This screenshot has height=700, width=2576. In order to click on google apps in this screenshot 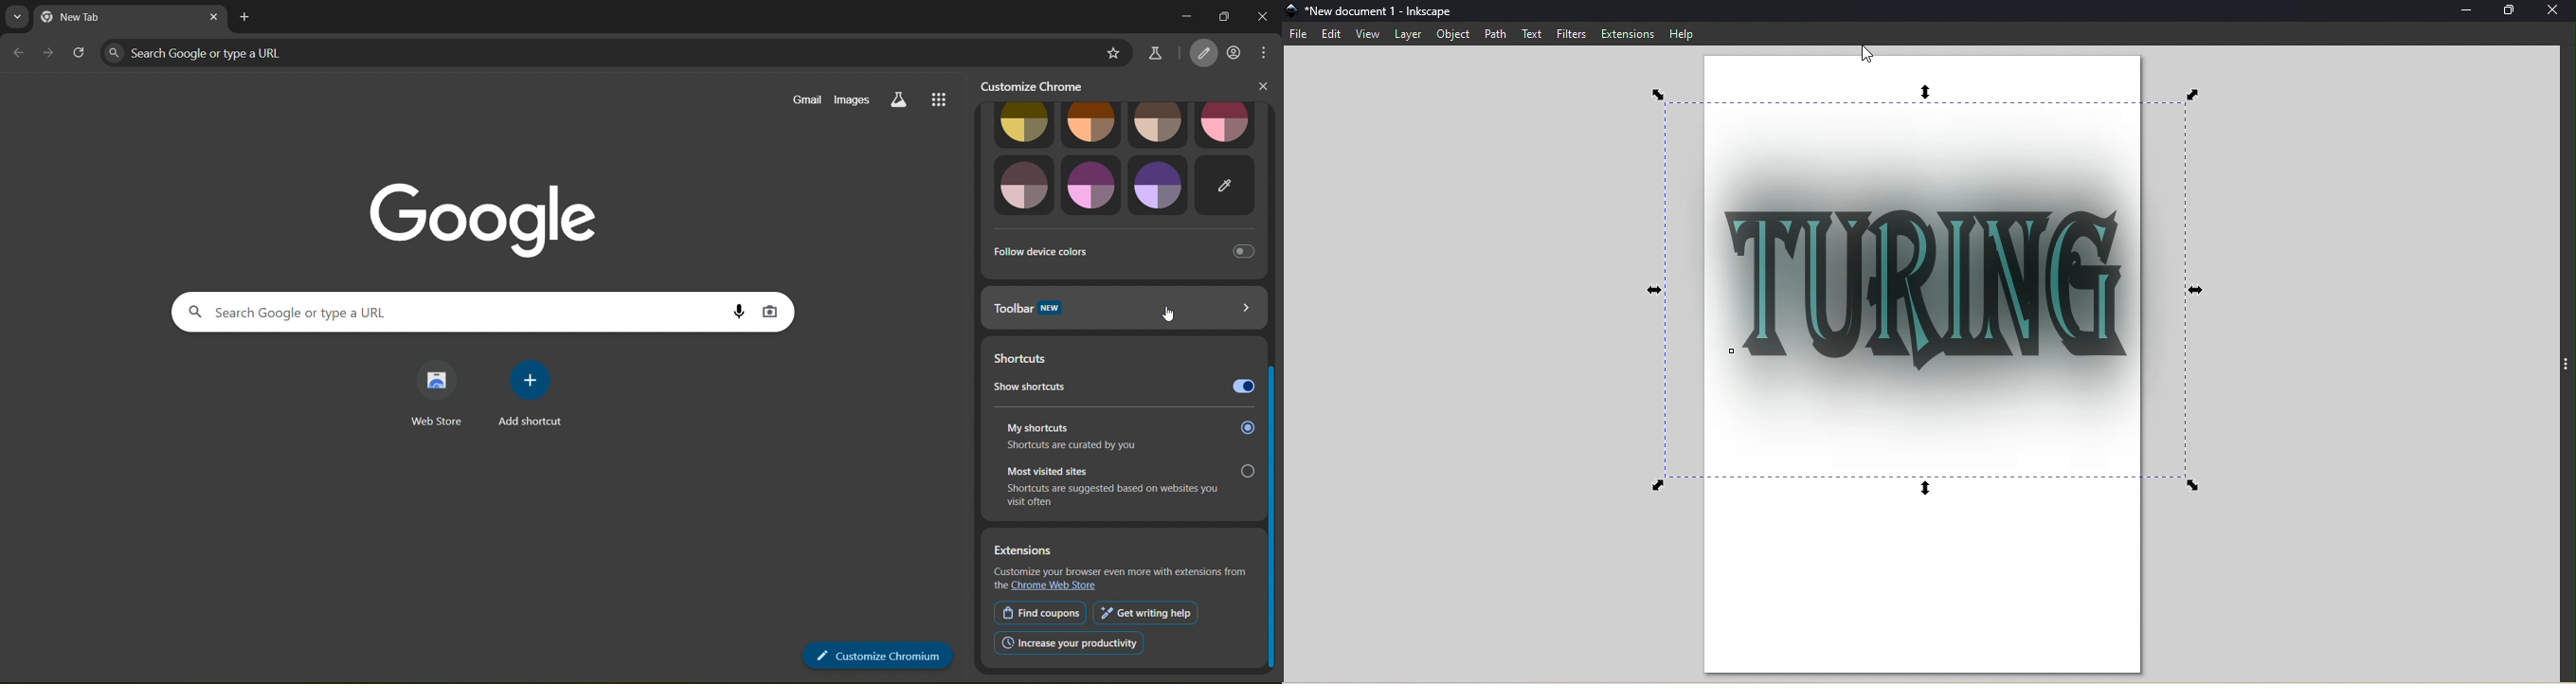, I will do `click(945, 100)`.